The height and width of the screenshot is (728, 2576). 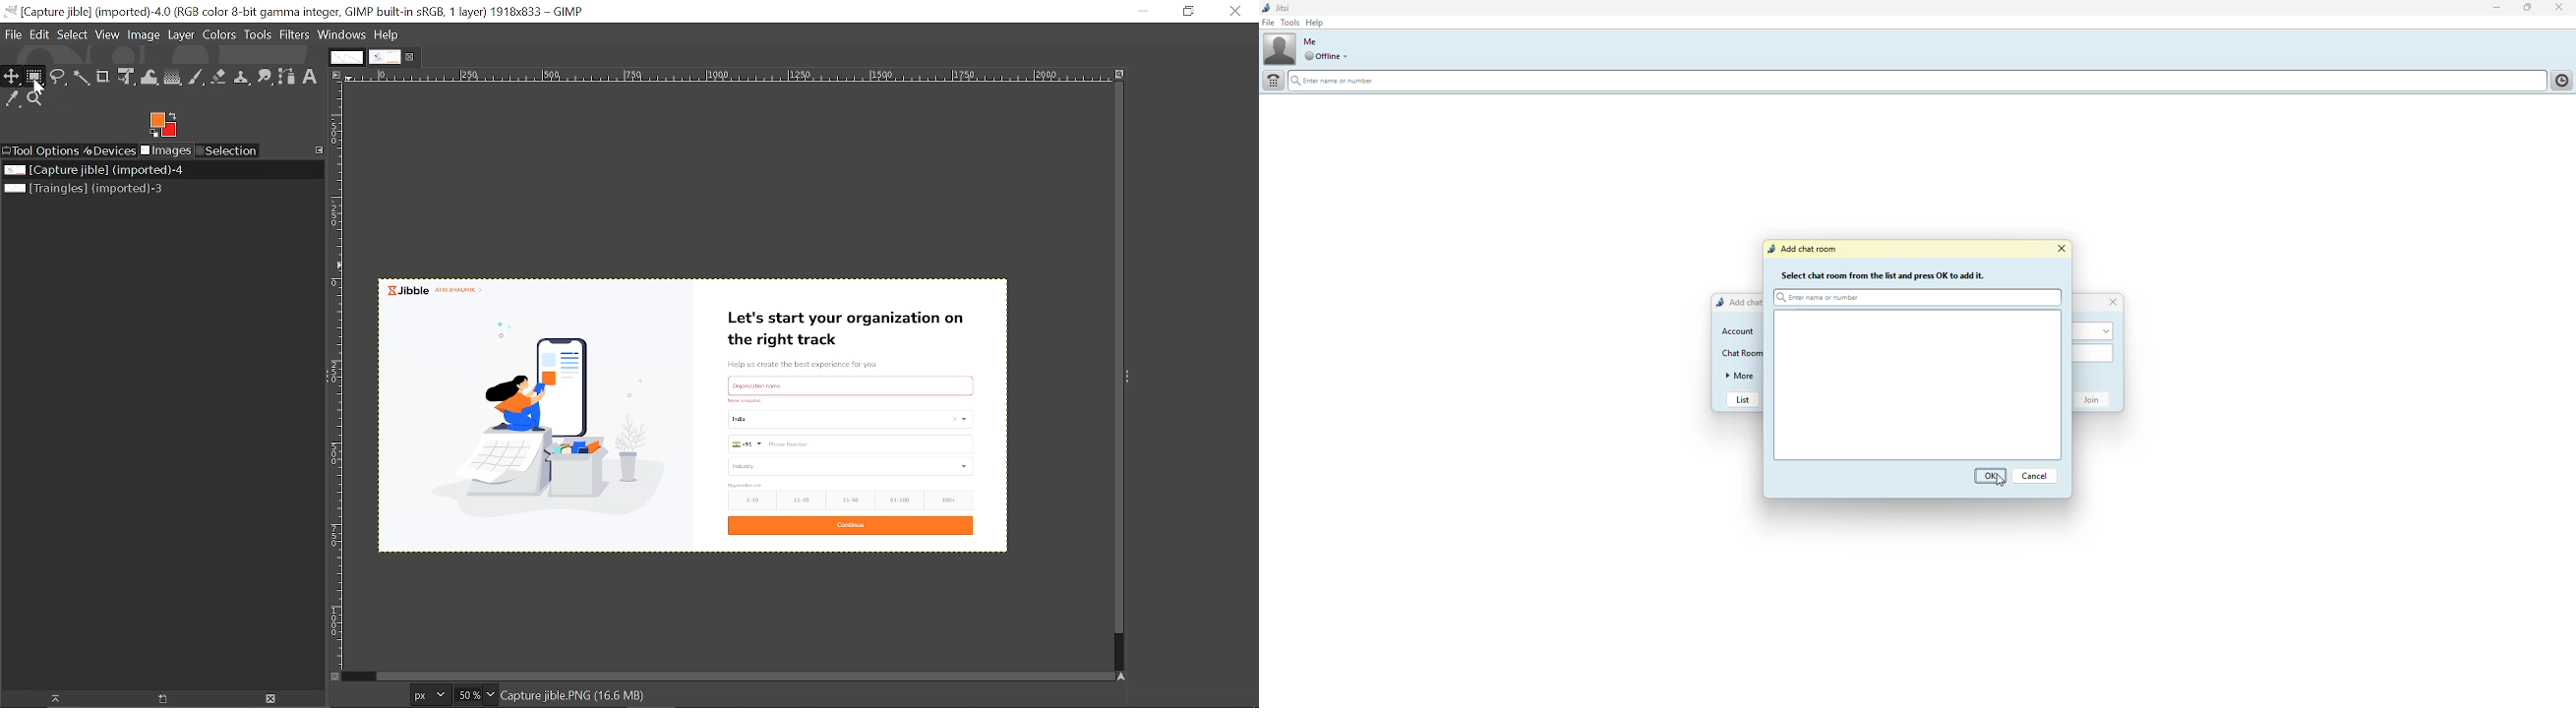 I want to click on me, so click(x=1313, y=42).